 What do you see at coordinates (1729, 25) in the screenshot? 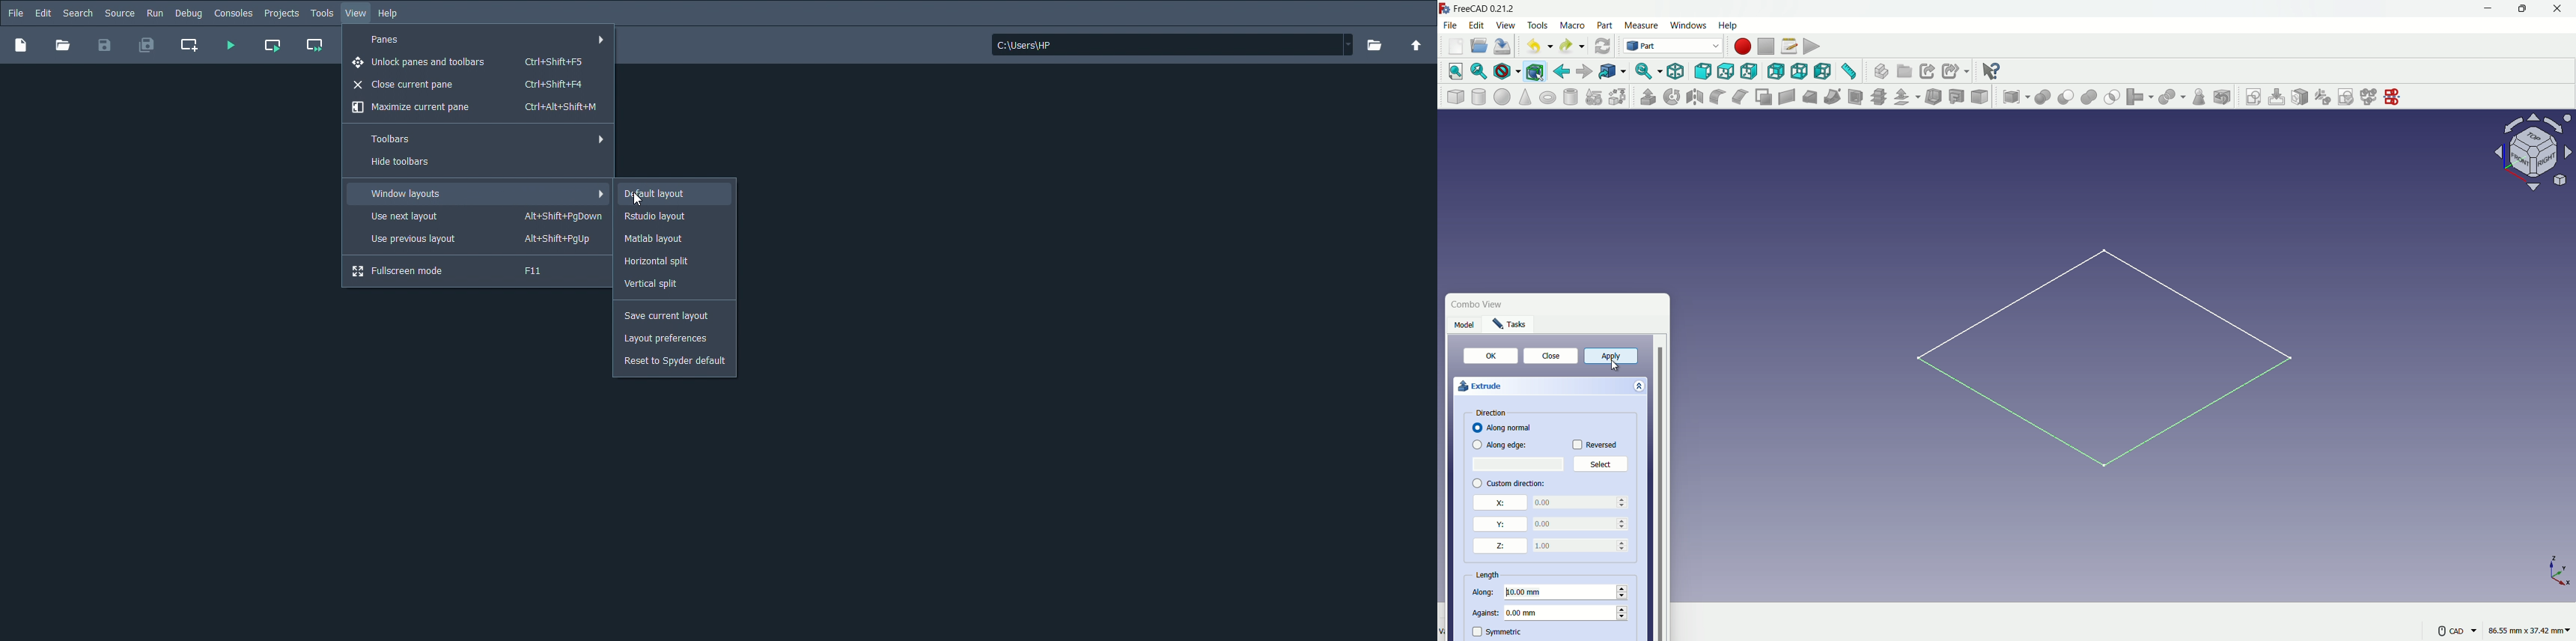
I see `help` at bounding box center [1729, 25].